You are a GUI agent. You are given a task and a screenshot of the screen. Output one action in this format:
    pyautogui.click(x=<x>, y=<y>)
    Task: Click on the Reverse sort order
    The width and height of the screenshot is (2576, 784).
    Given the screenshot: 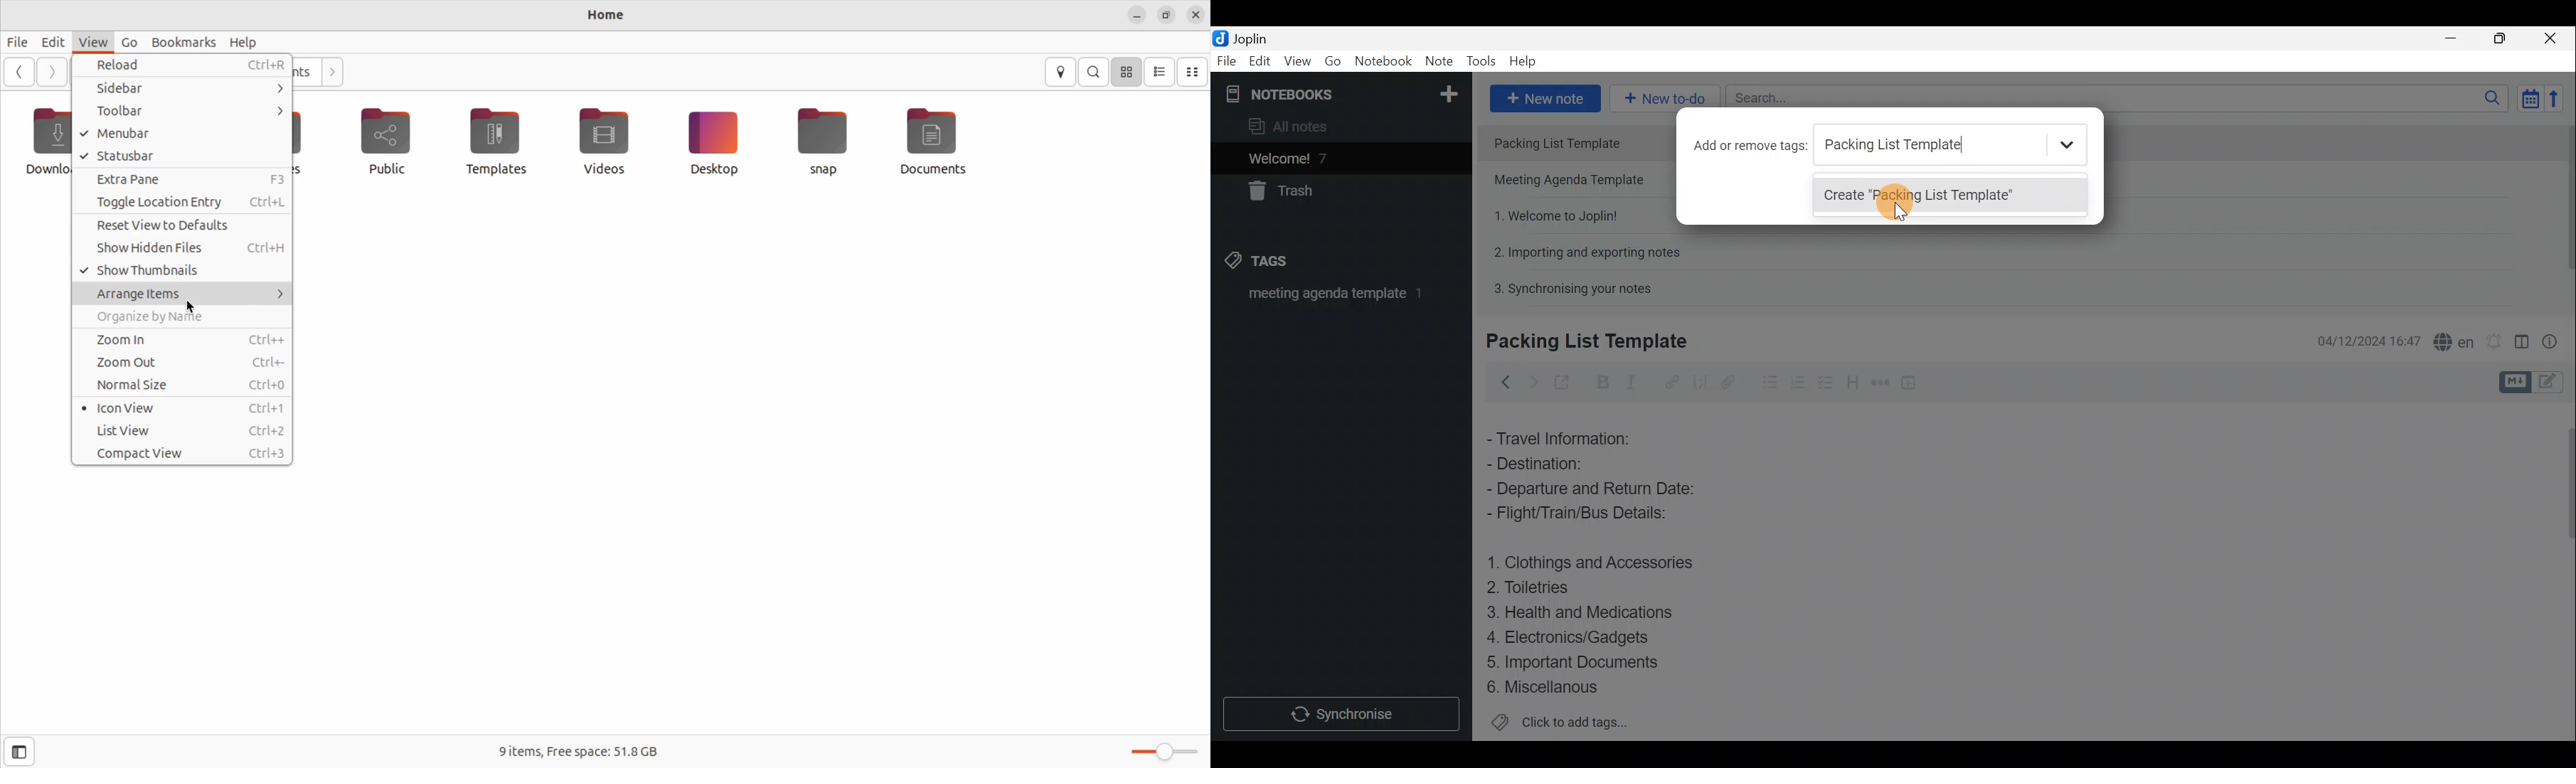 What is the action you would take?
    pyautogui.click(x=2559, y=97)
    